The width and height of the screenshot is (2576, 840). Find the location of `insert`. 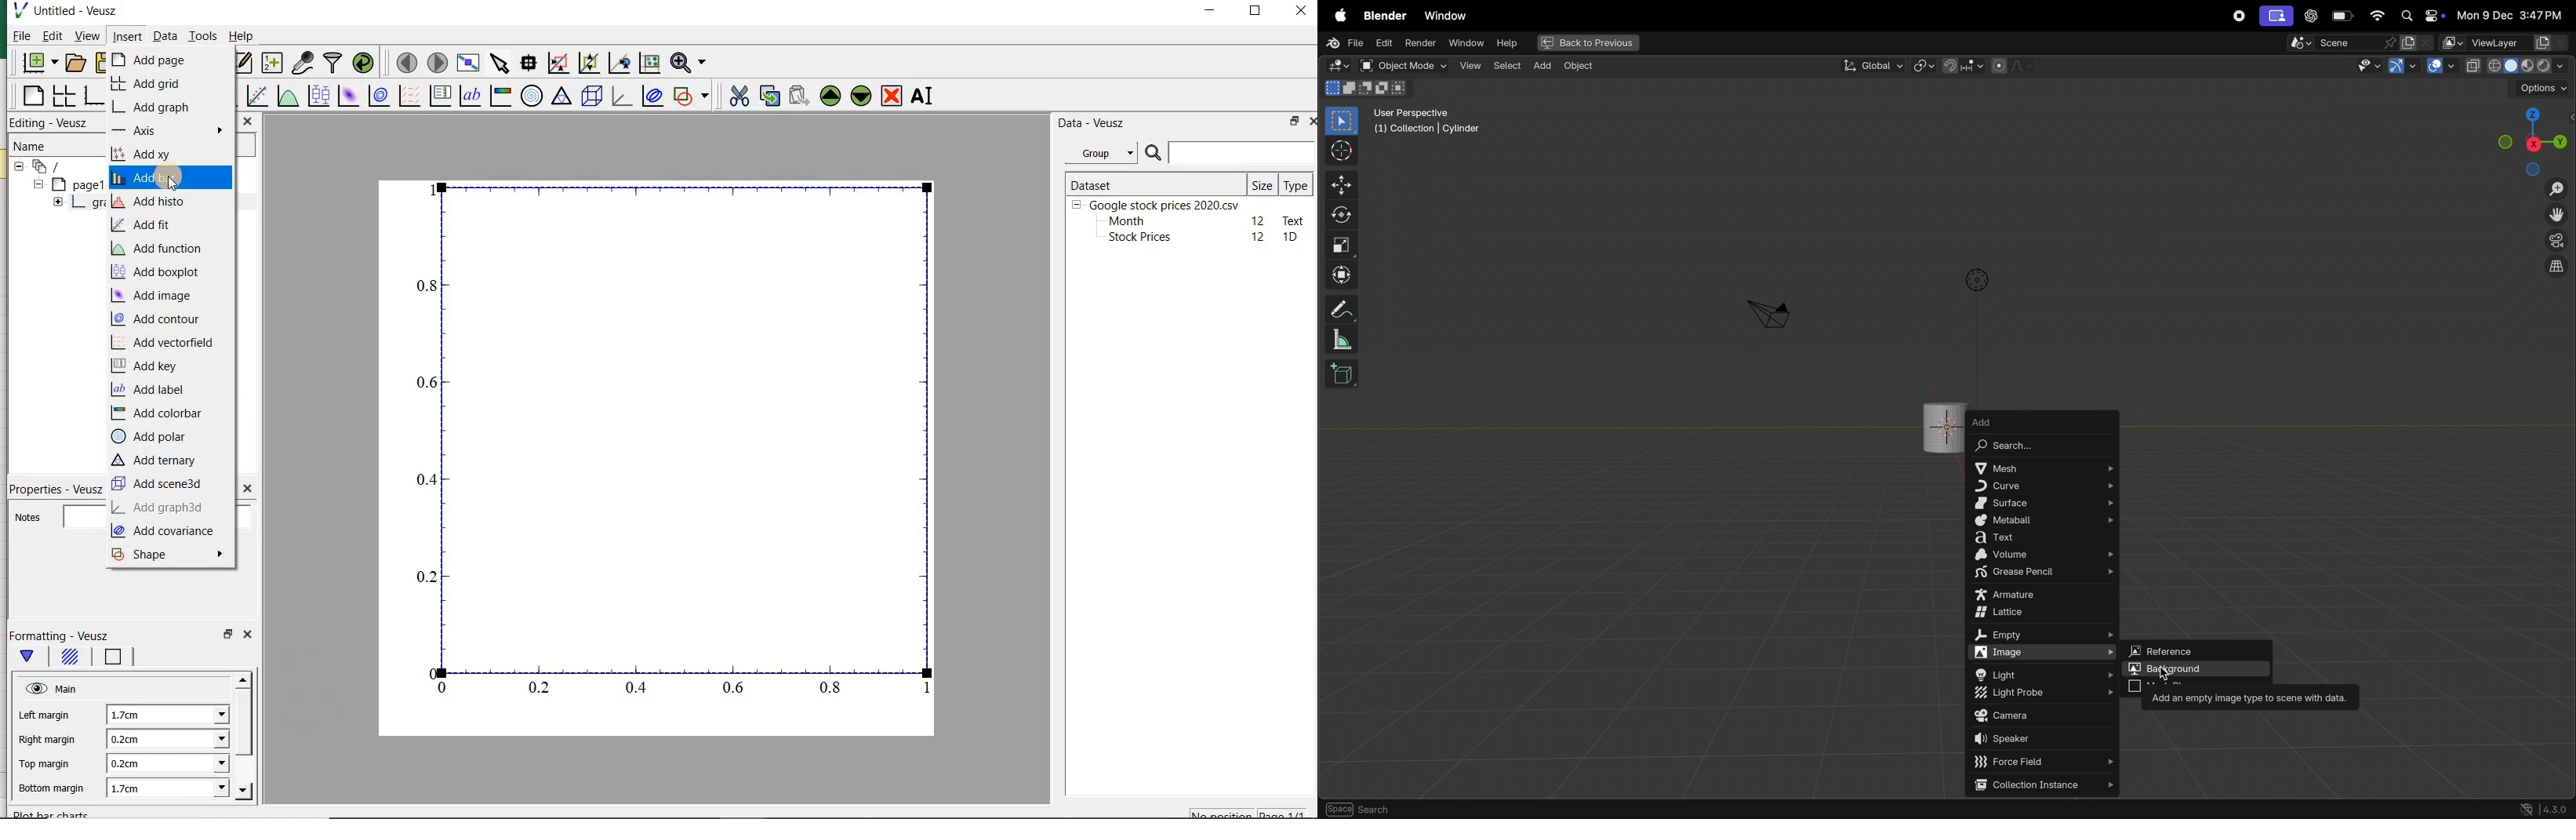

insert is located at coordinates (126, 37).